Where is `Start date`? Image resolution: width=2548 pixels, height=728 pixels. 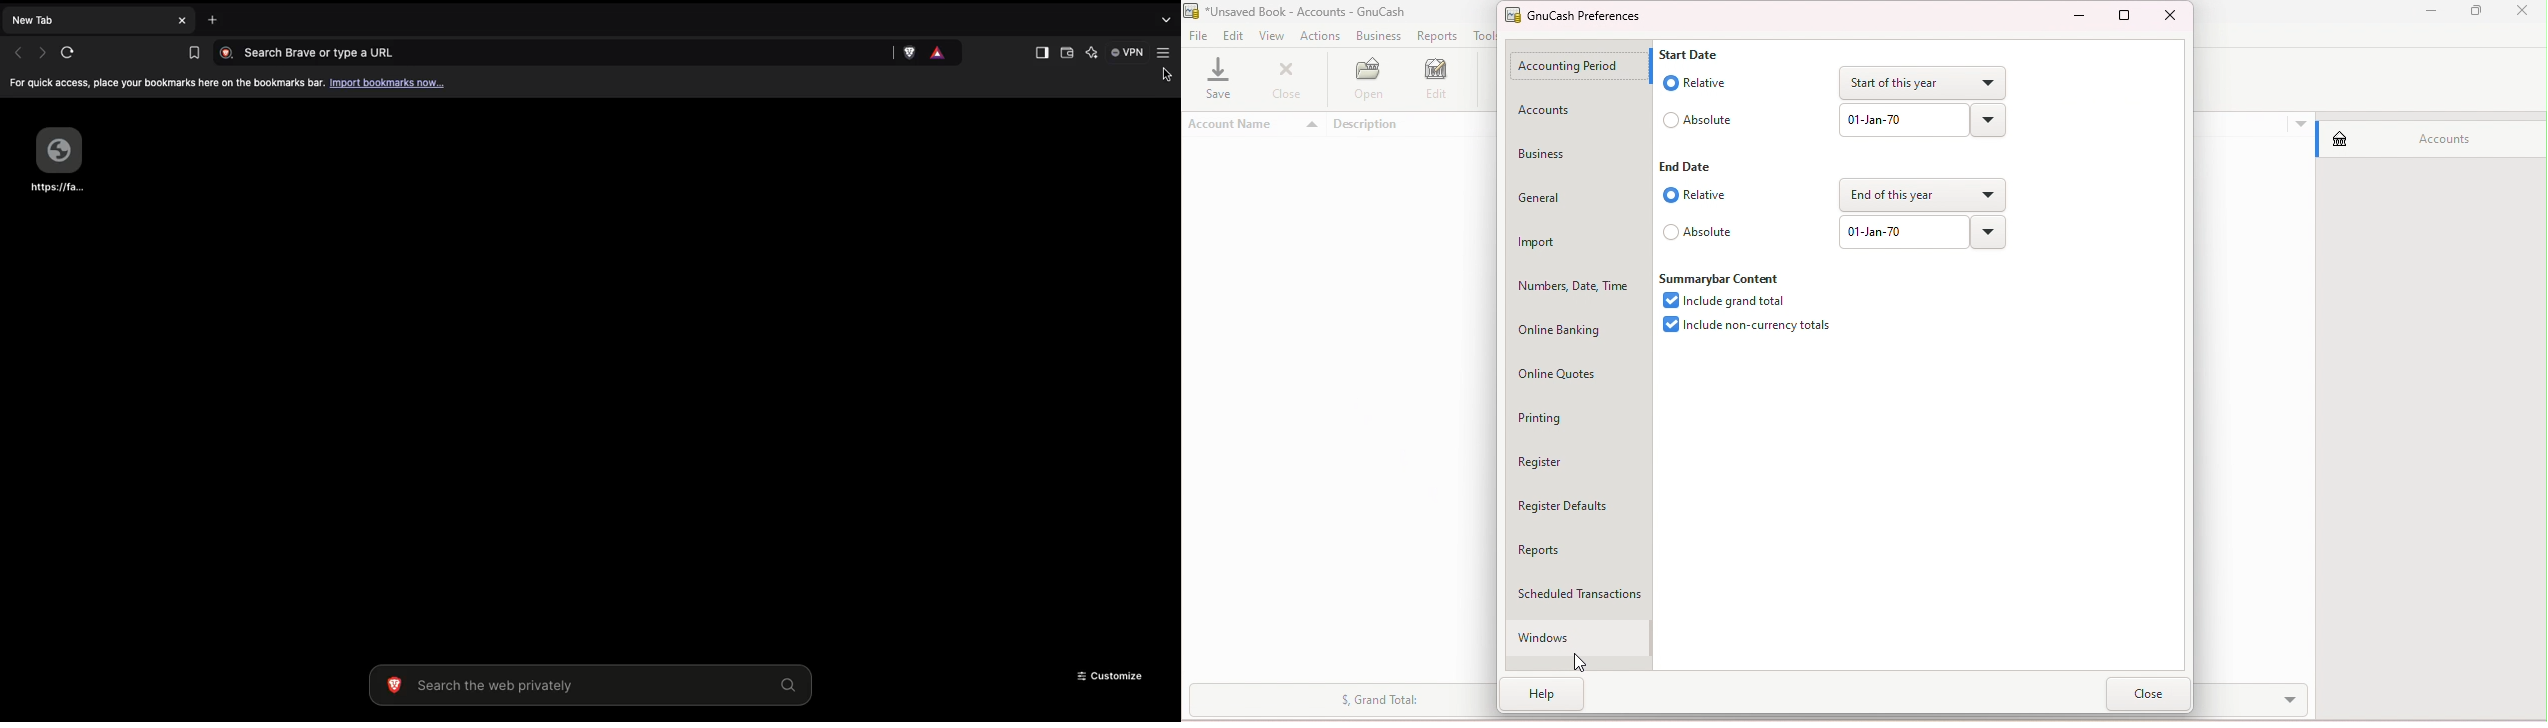
Start date is located at coordinates (1698, 53).